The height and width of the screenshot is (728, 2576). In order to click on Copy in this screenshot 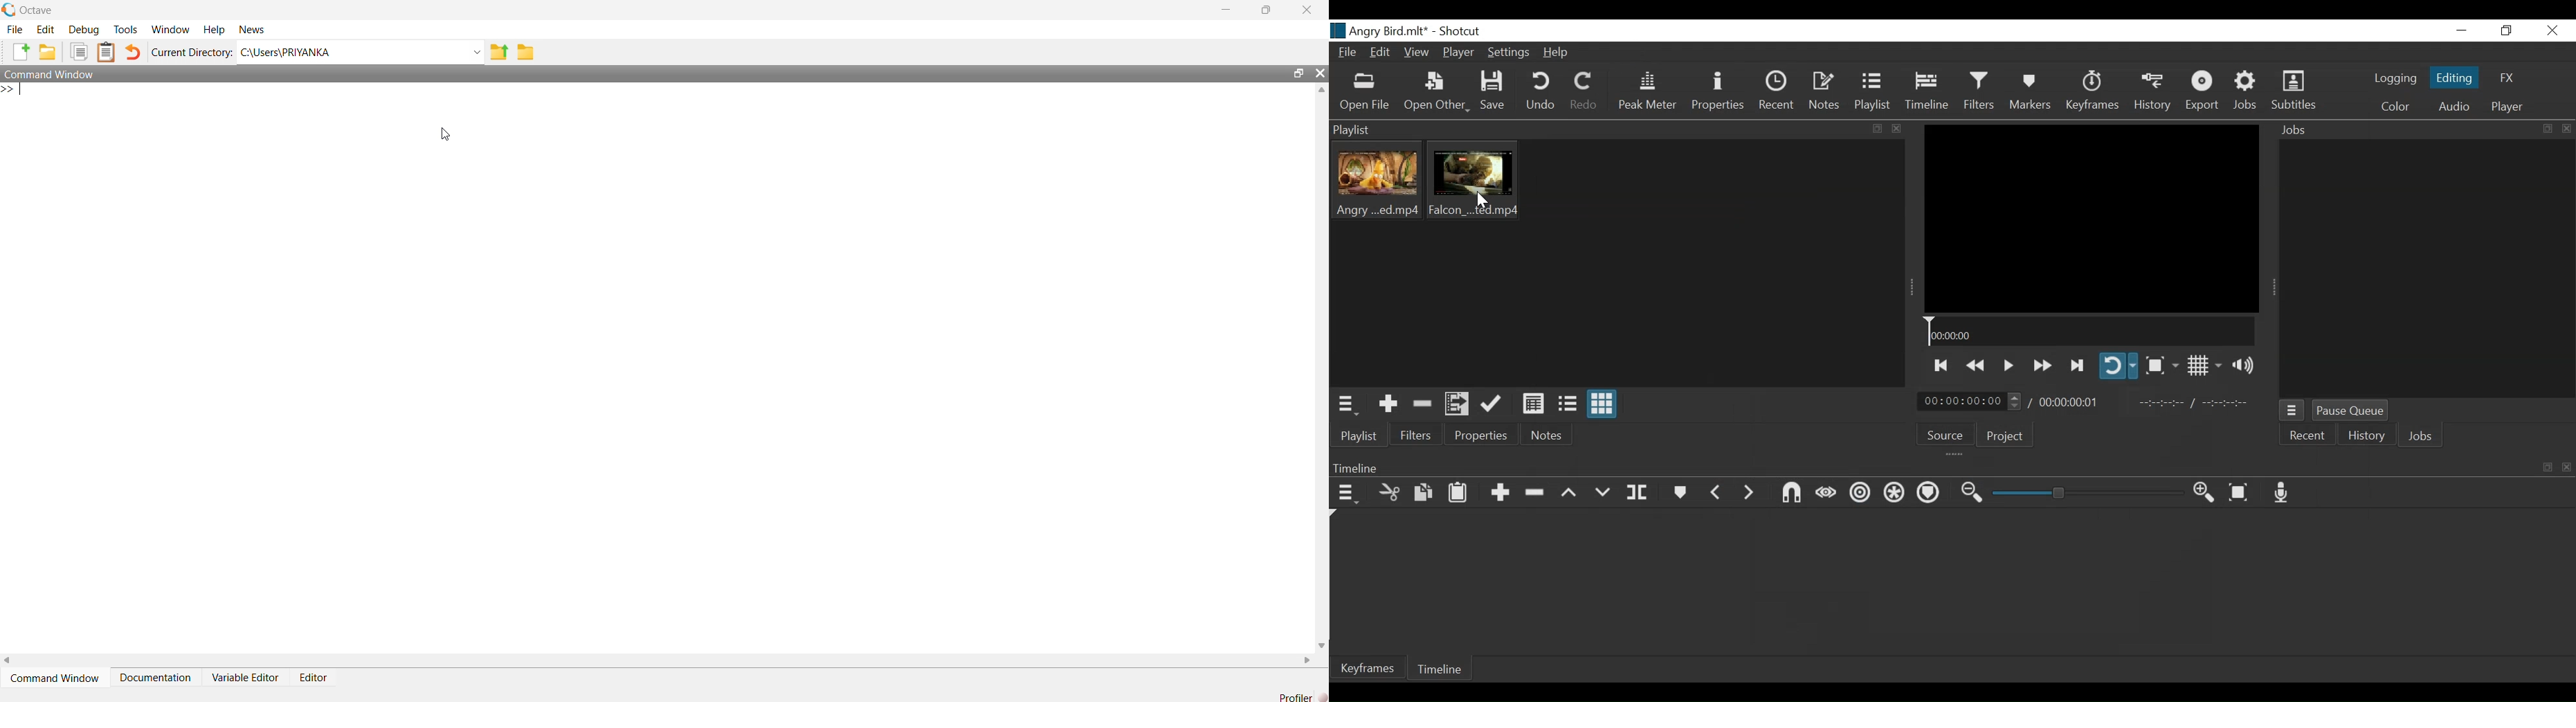, I will do `click(1425, 495)`.